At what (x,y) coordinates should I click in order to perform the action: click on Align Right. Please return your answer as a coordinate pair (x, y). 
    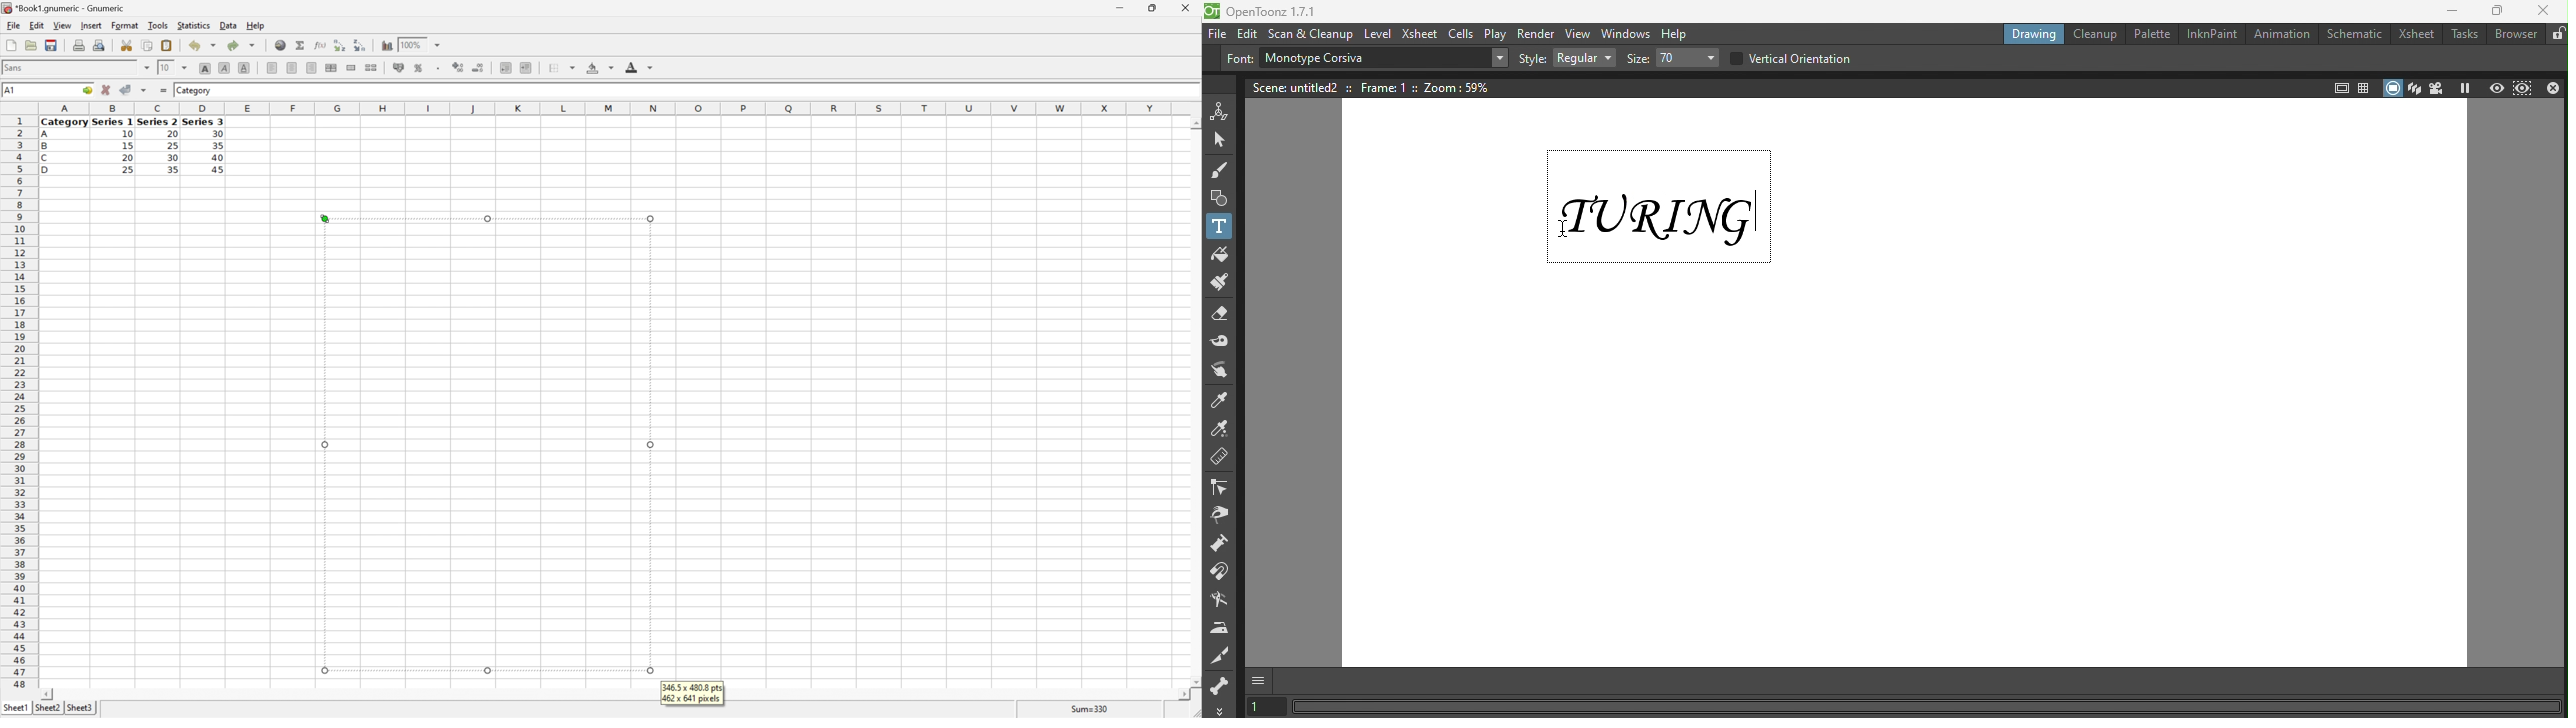
    Looking at the image, I should click on (312, 68).